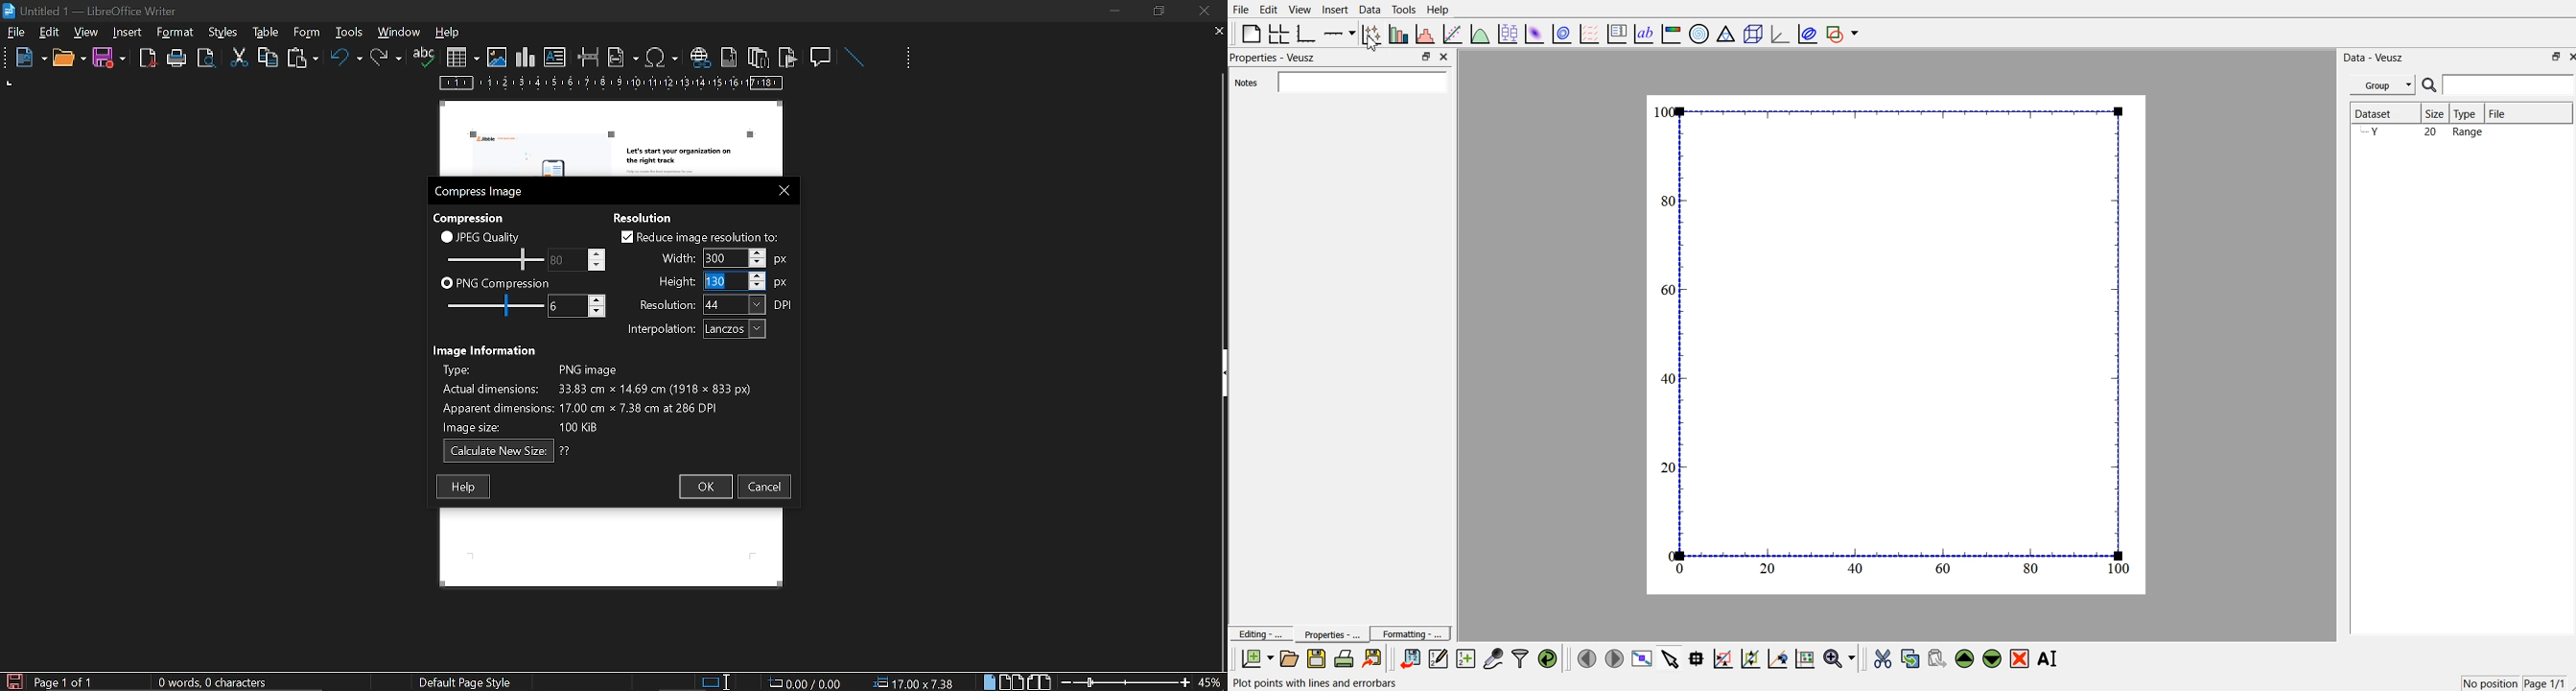 The image size is (2576, 700). What do you see at coordinates (1219, 33) in the screenshot?
I see `close tab` at bounding box center [1219, 33].